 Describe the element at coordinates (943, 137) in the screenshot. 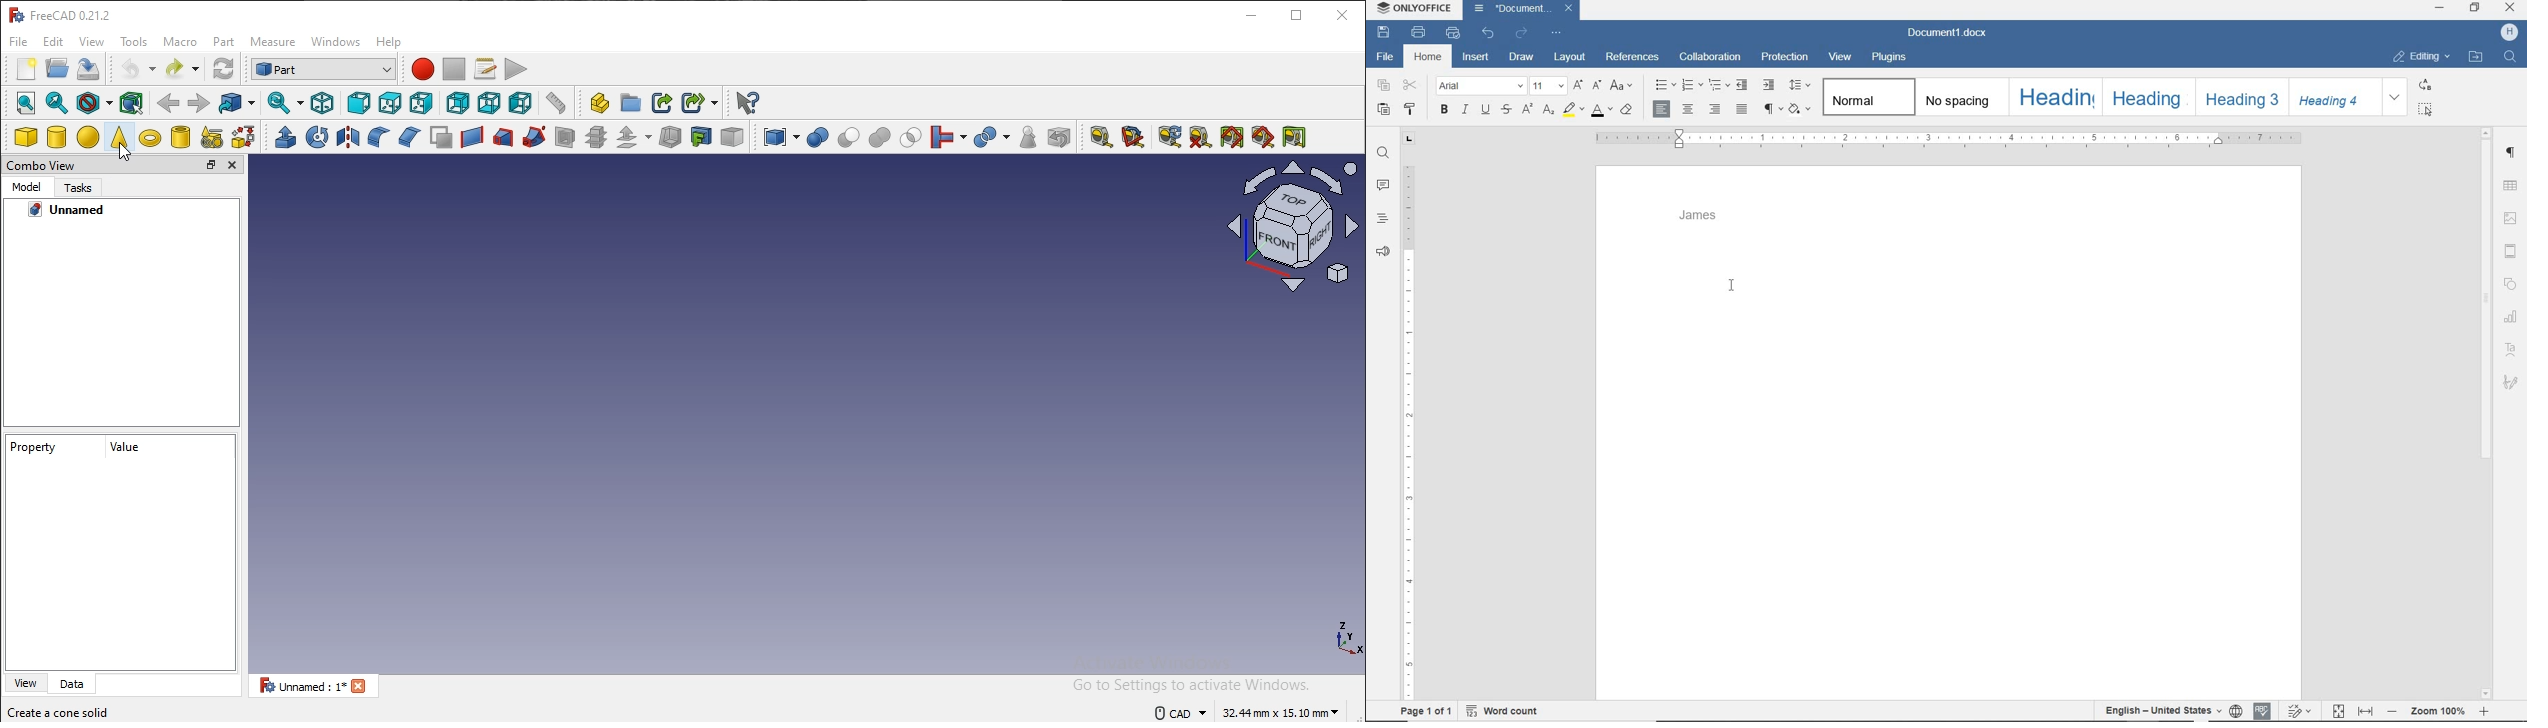

I see `join objects` at that location.